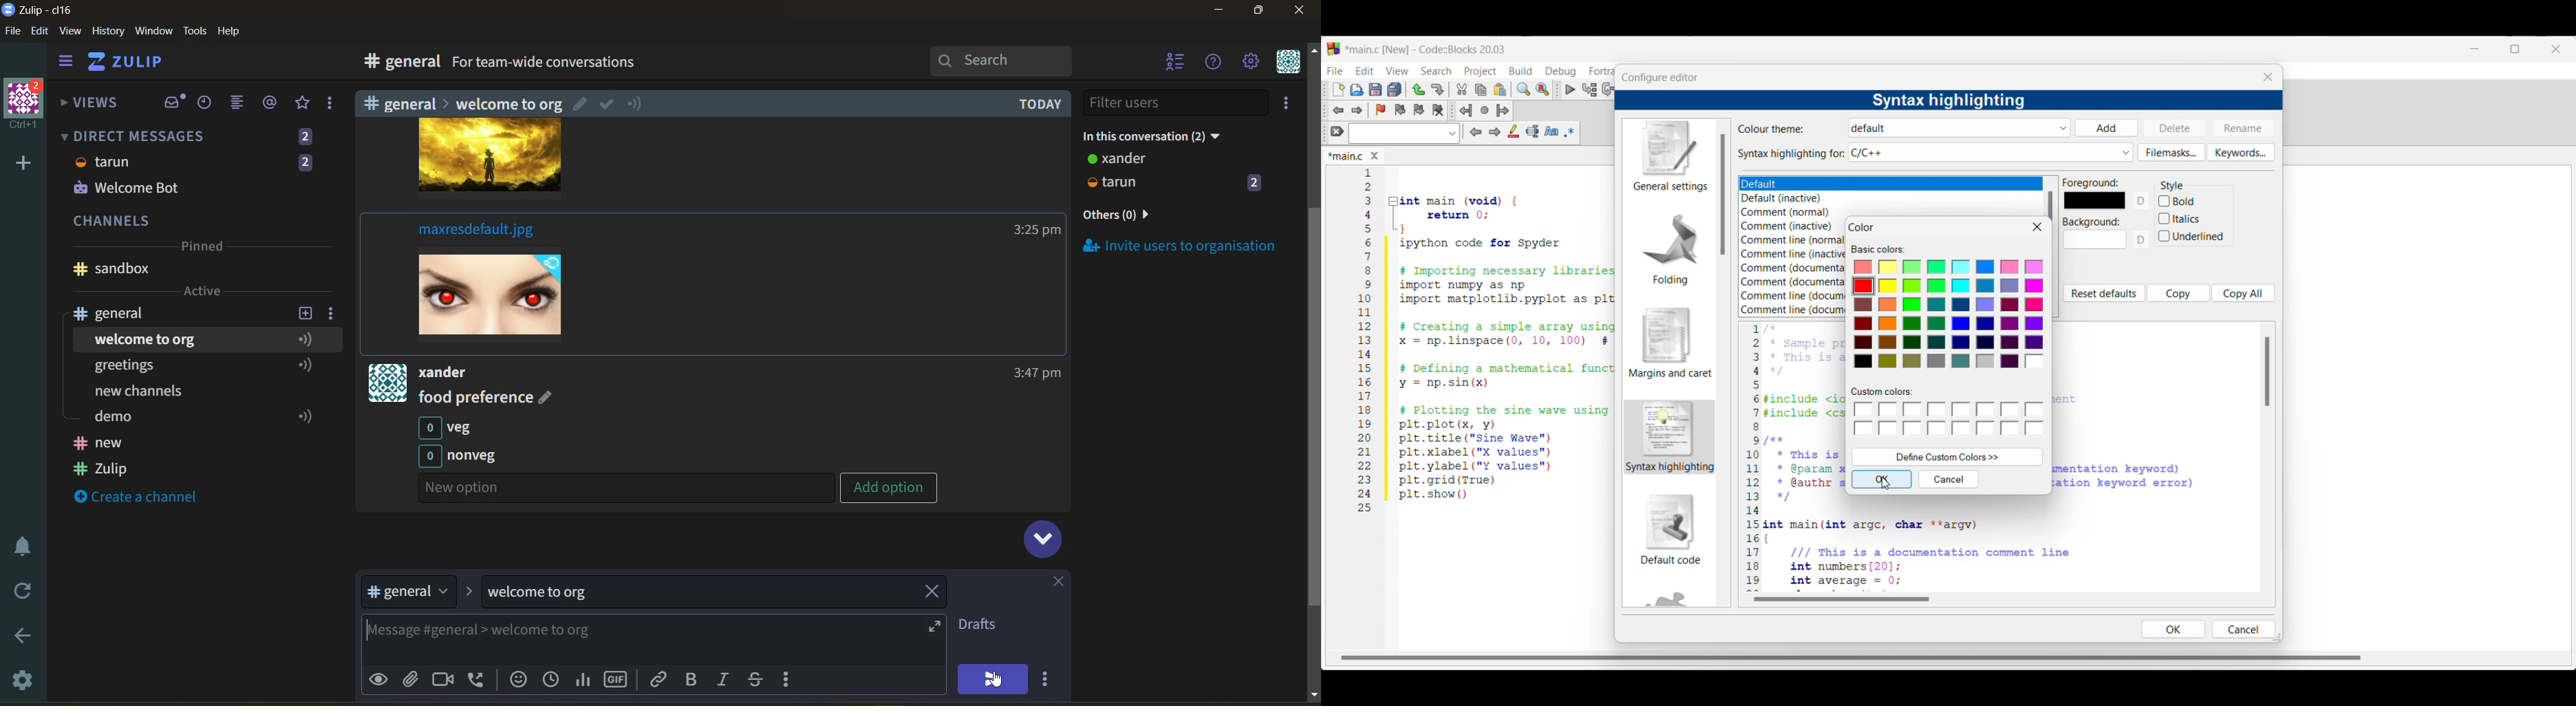  Describe the element at coordinates (28, 105) in the screenshot. I see `organisation` at that location.